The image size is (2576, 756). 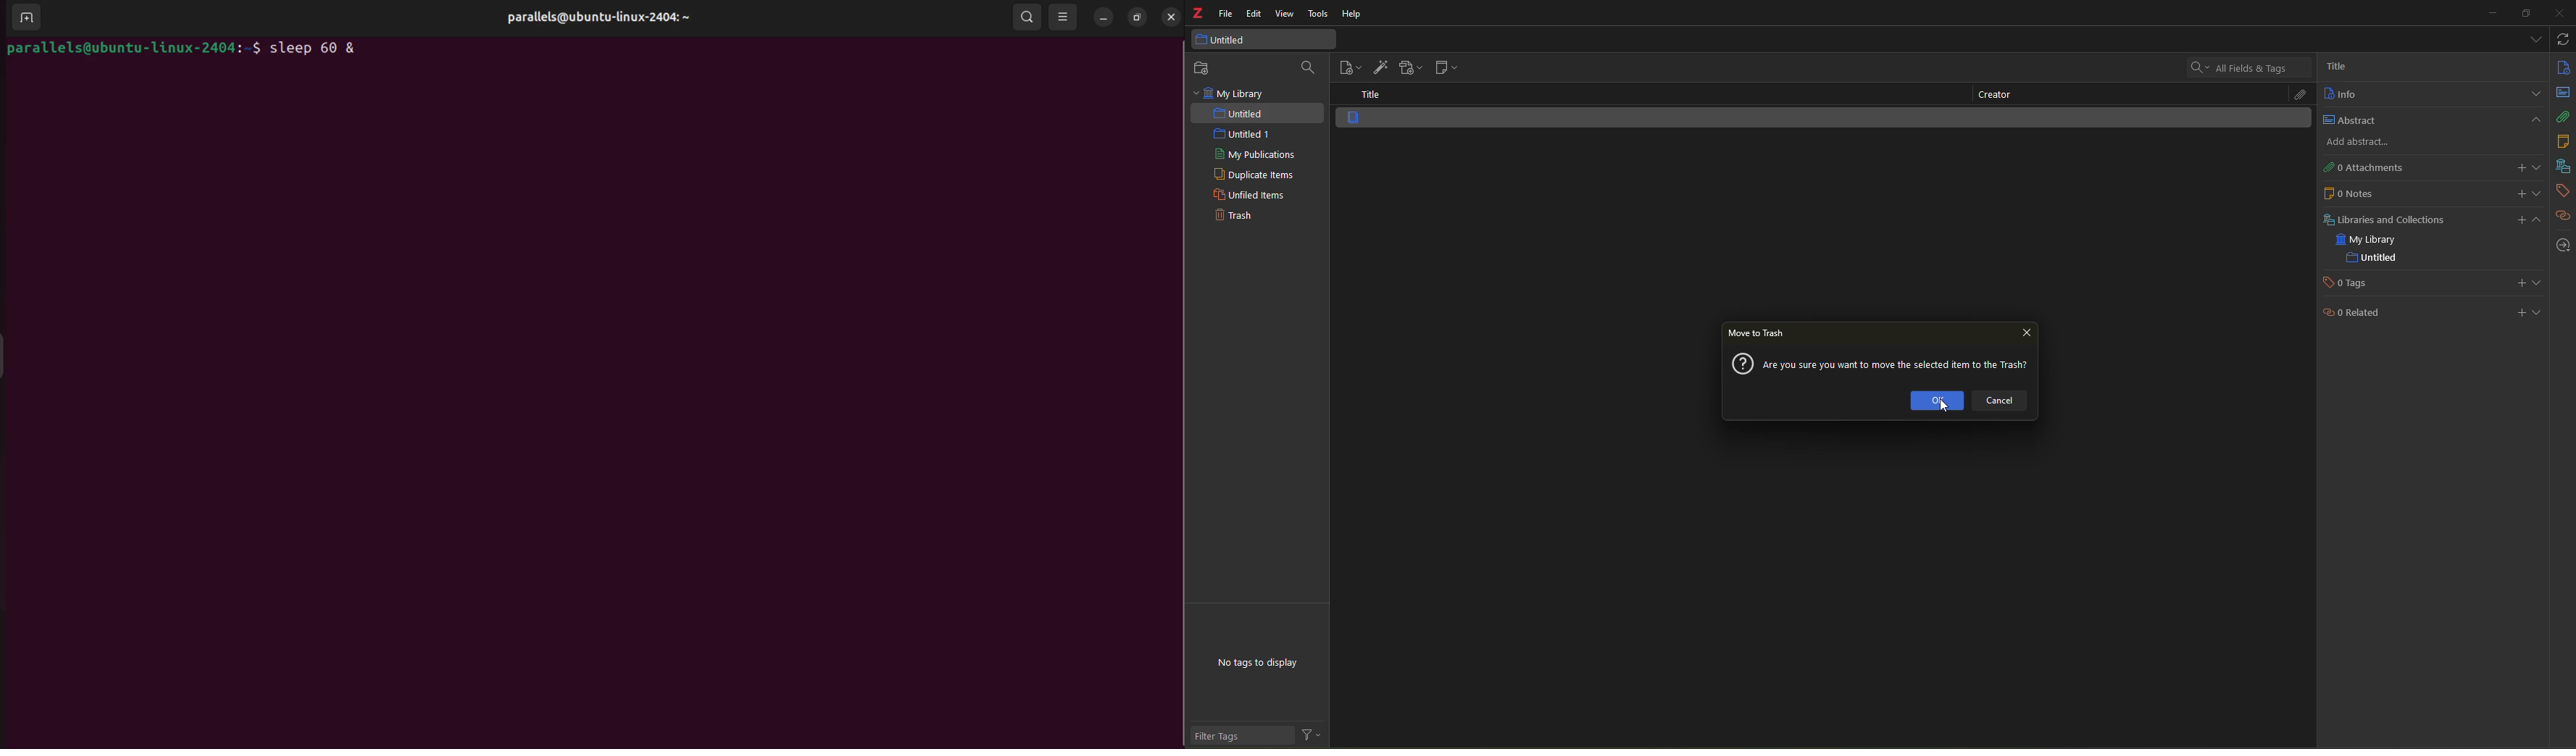 What do you see at coordinates (2562, 39) in the screenshot?
I see `syc` at bounding box center [2562, 39].